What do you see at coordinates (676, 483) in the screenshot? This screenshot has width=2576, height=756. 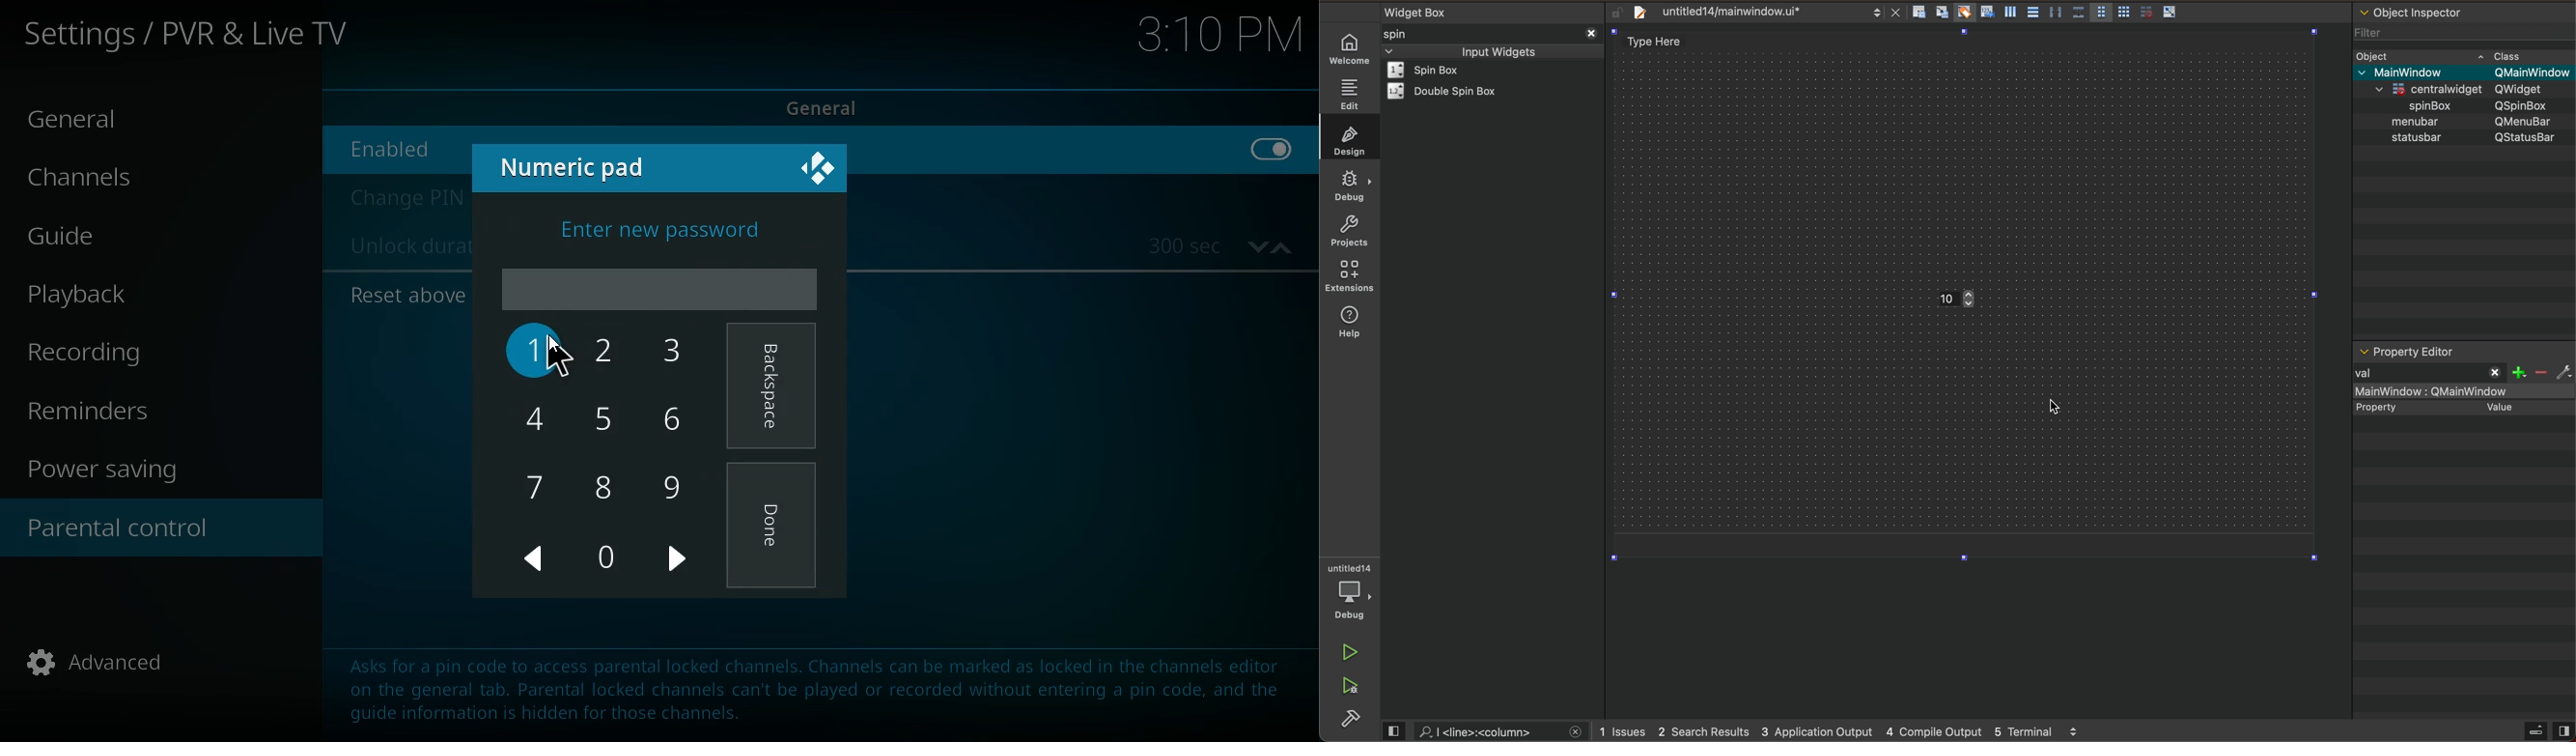 I see `9` at bounding box center [676, 483].